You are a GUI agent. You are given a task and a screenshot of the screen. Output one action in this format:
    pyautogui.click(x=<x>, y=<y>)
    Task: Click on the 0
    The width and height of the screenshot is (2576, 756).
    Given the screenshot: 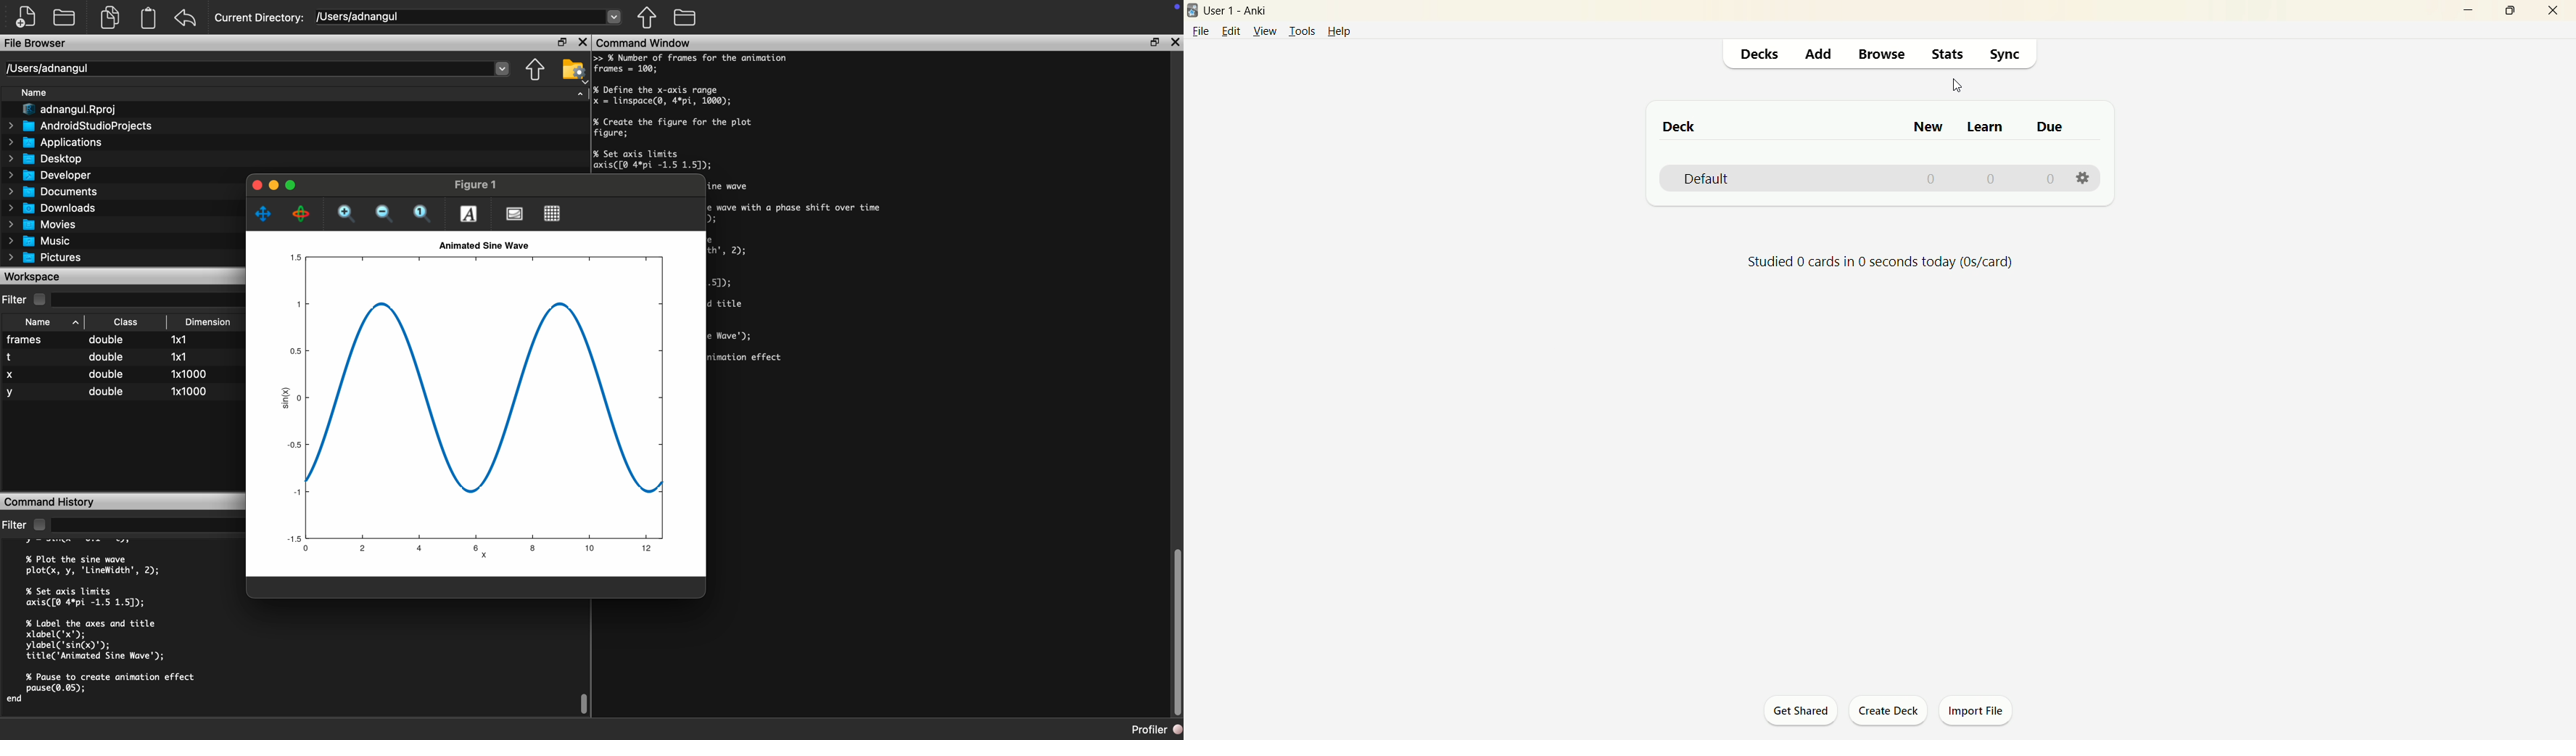 What is the action you would take?
    pyautogui.click(x=1933, y=180)
    